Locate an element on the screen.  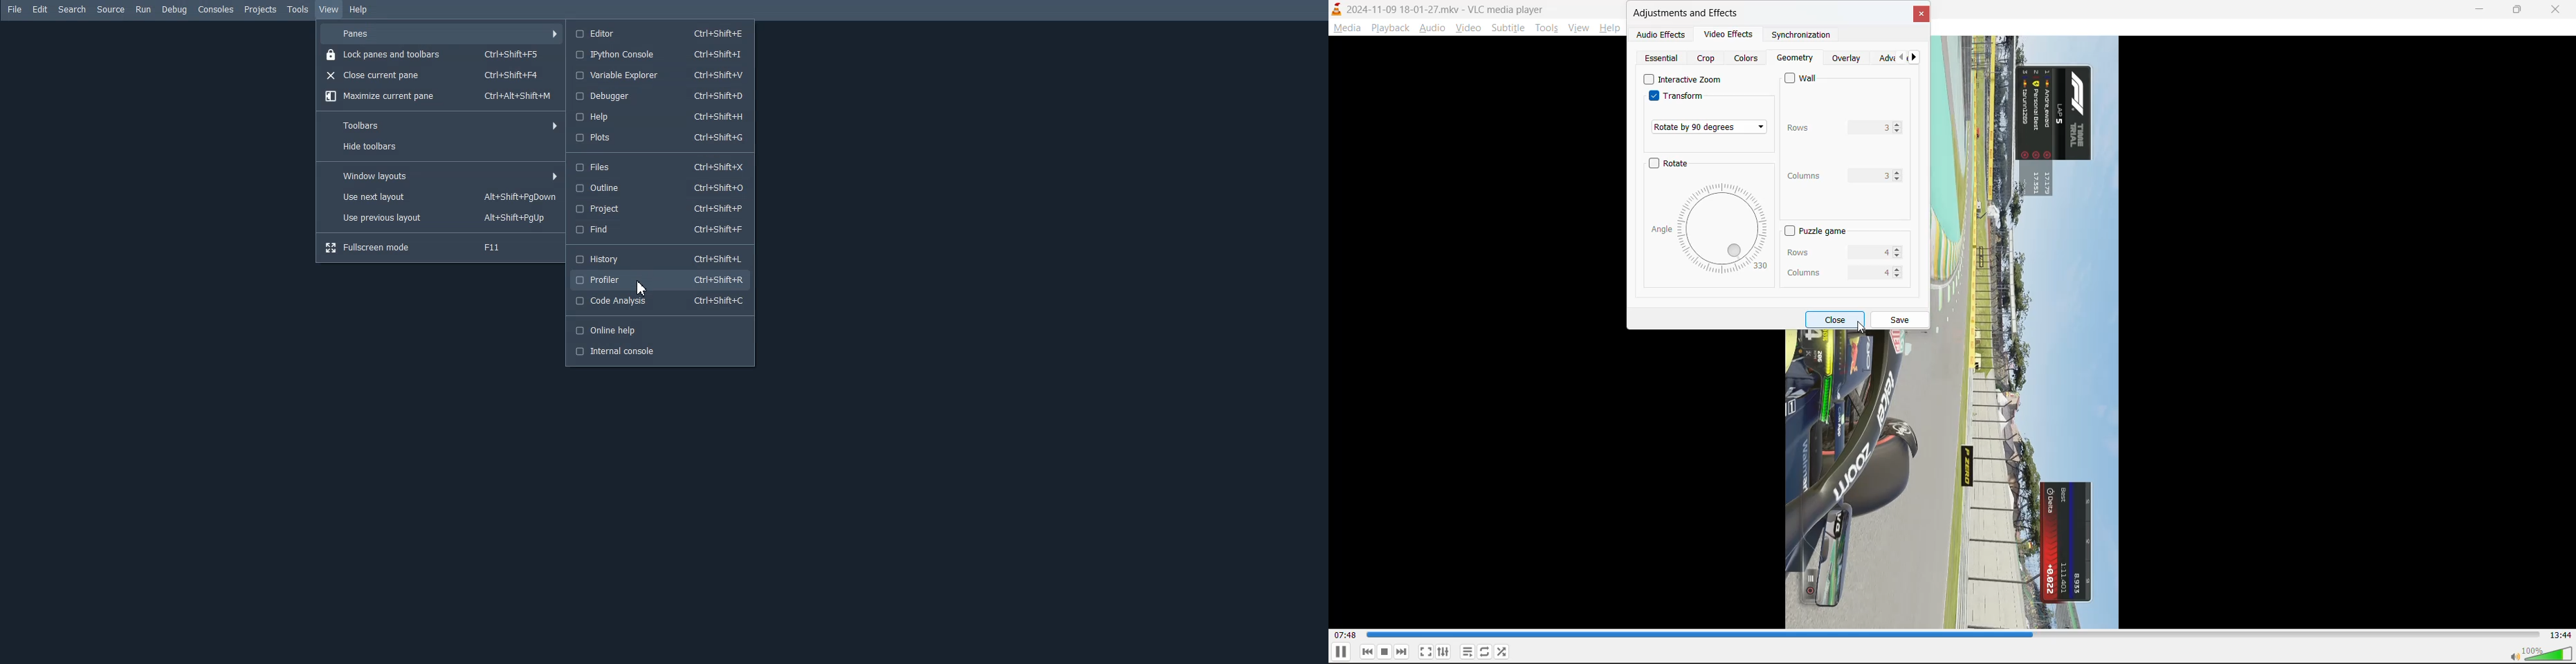
Toolbars is located at coordinates (441, 123).